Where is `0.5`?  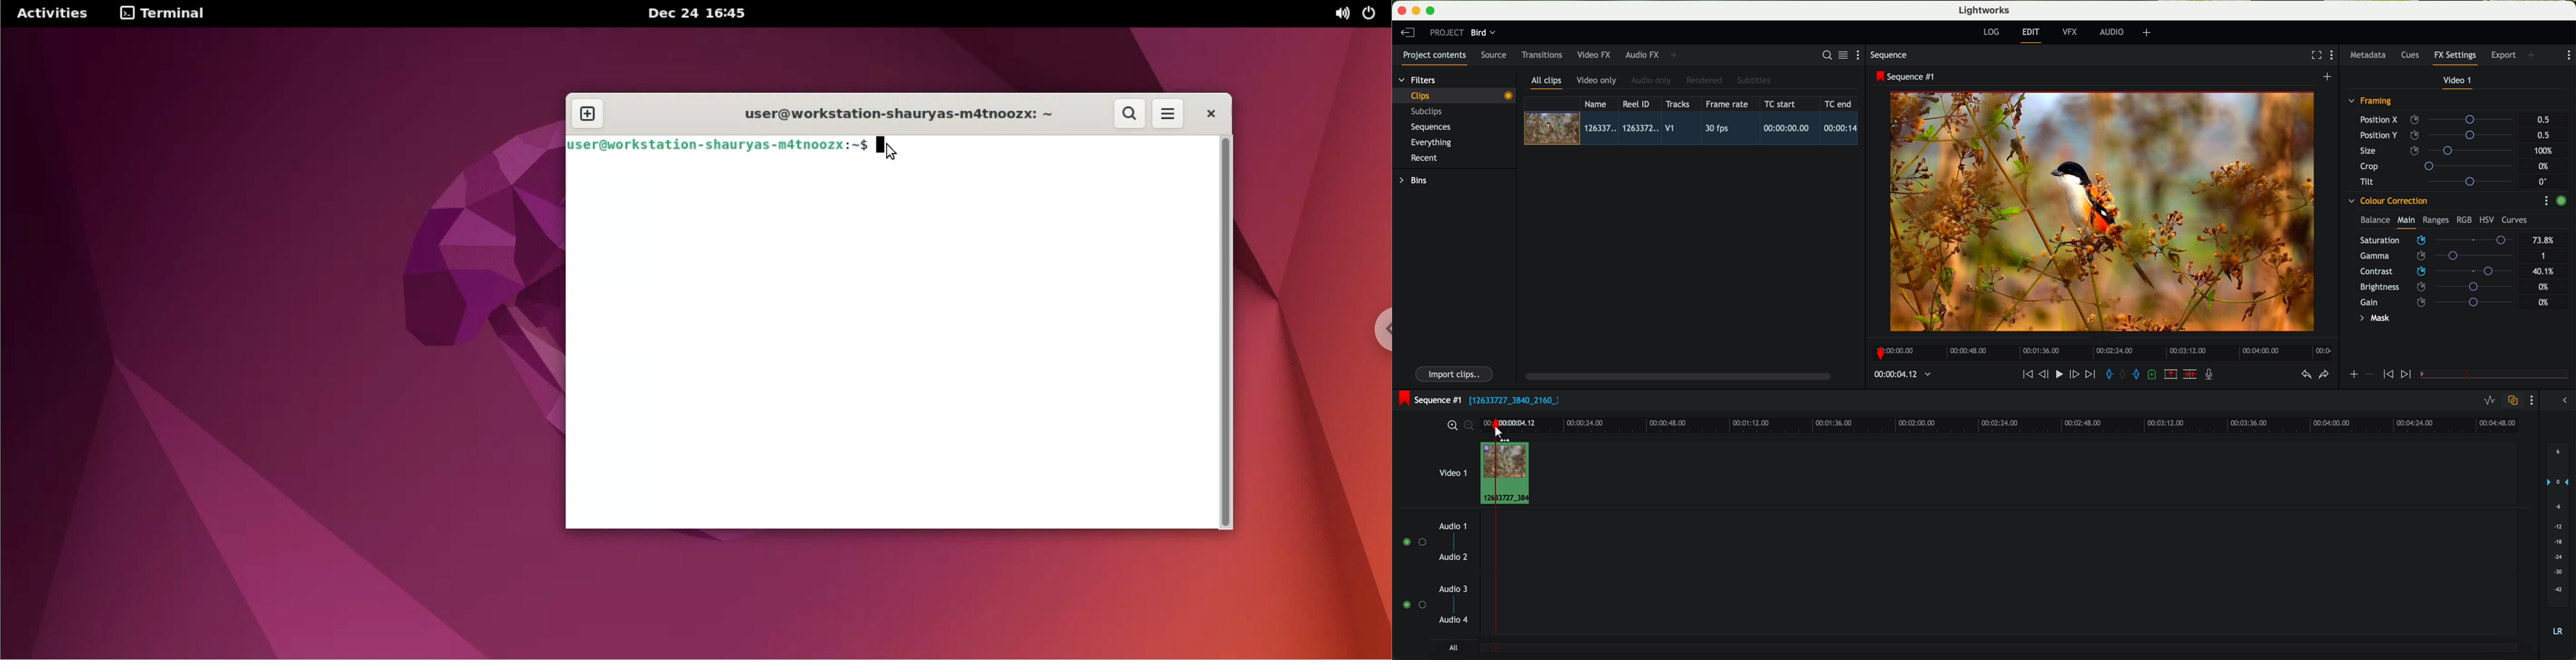 0.5 is located at coordinates (2543, 135).